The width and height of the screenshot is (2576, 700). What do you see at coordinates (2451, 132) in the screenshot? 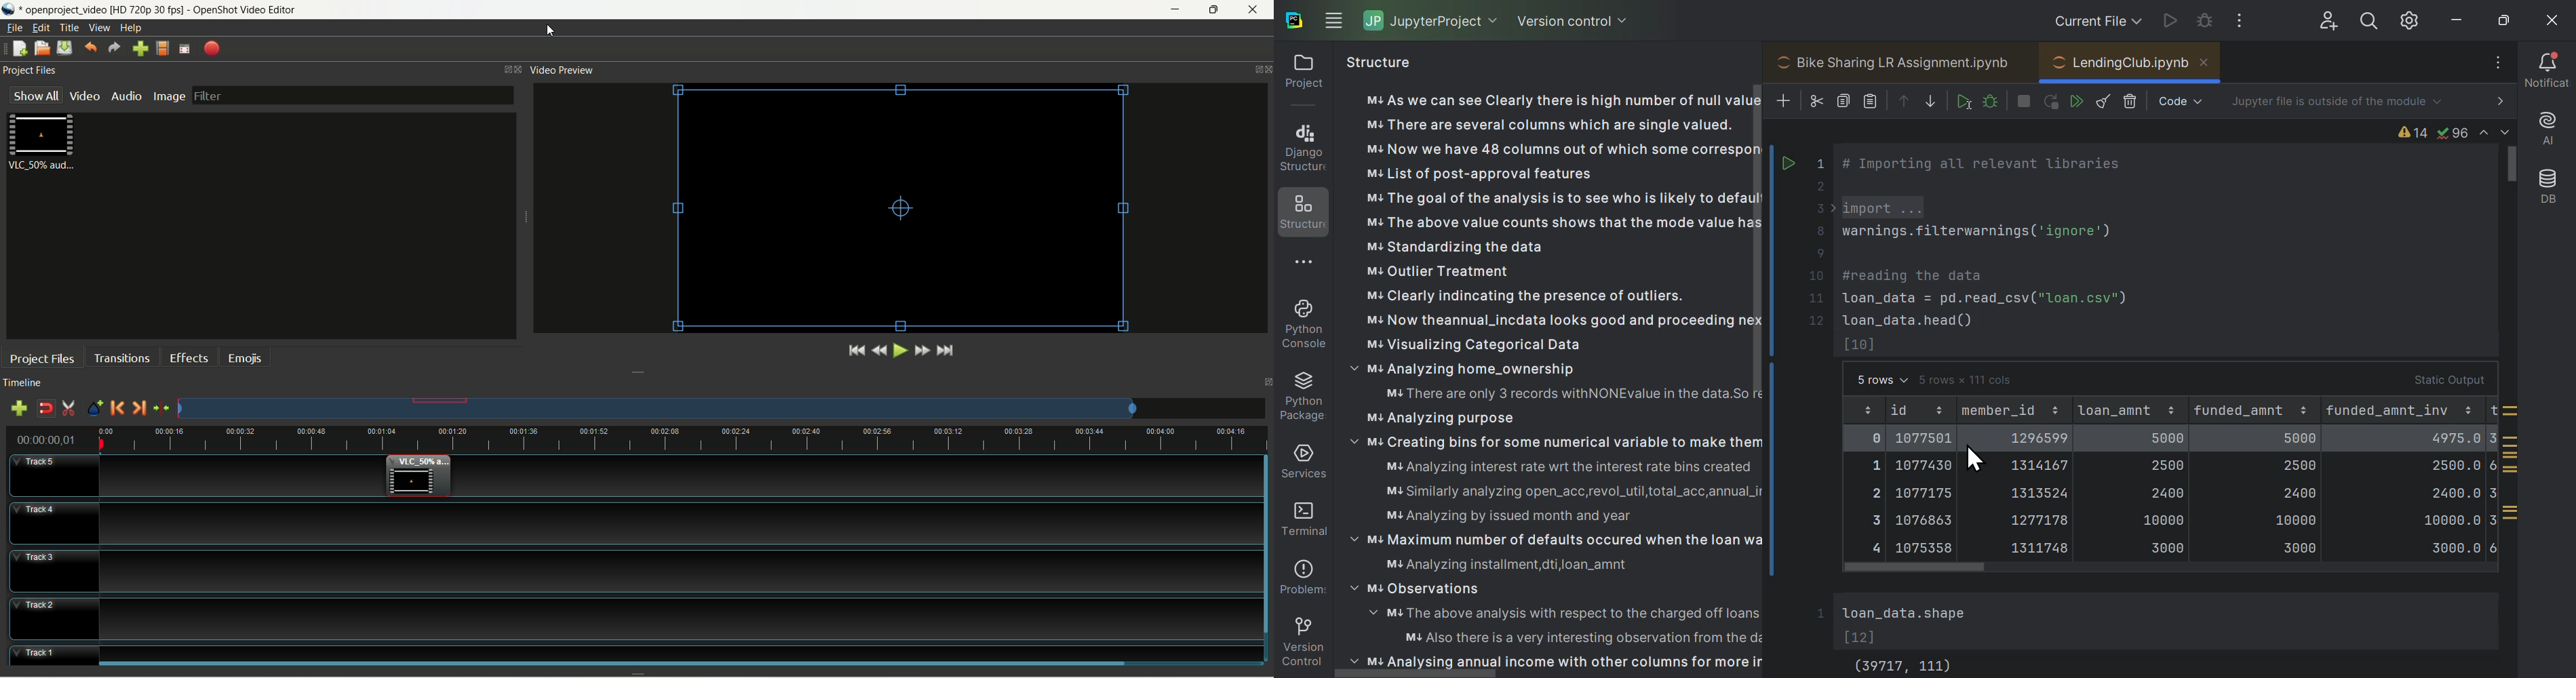
I see `Syntax and lexical error info` at bounding box center [2451, 132].